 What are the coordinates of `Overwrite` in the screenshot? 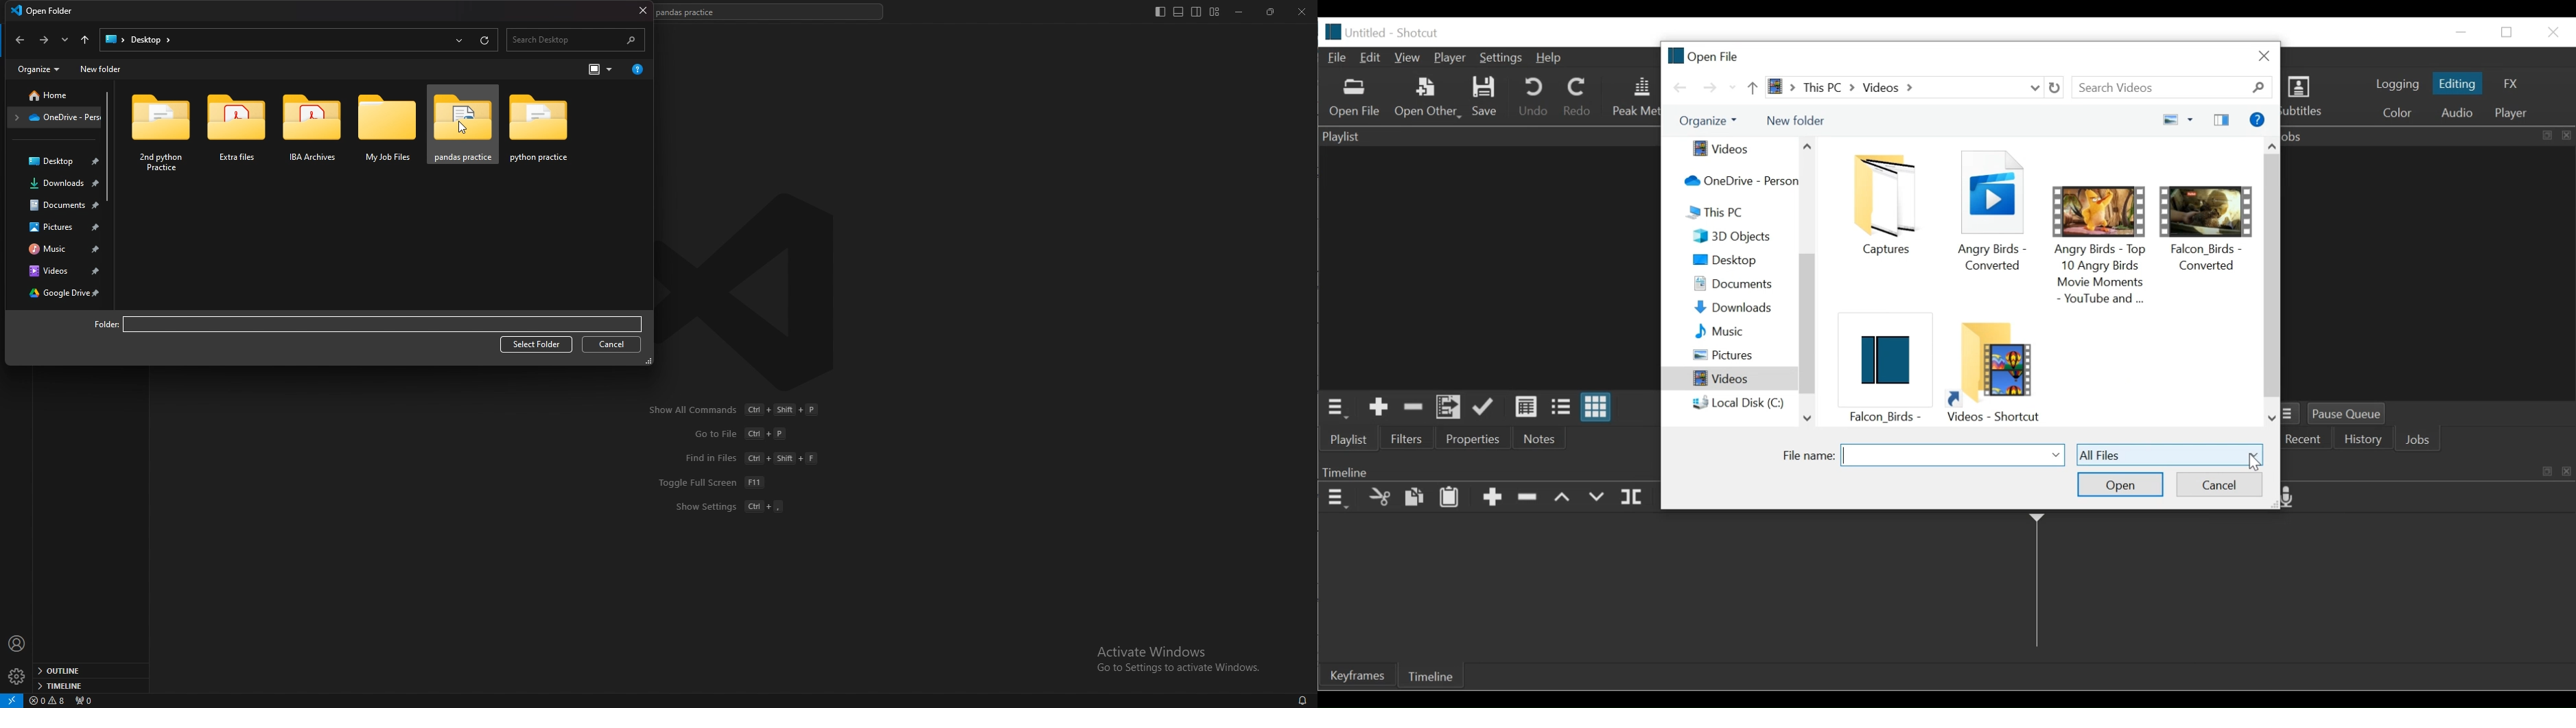 It's located at (1596, 498).